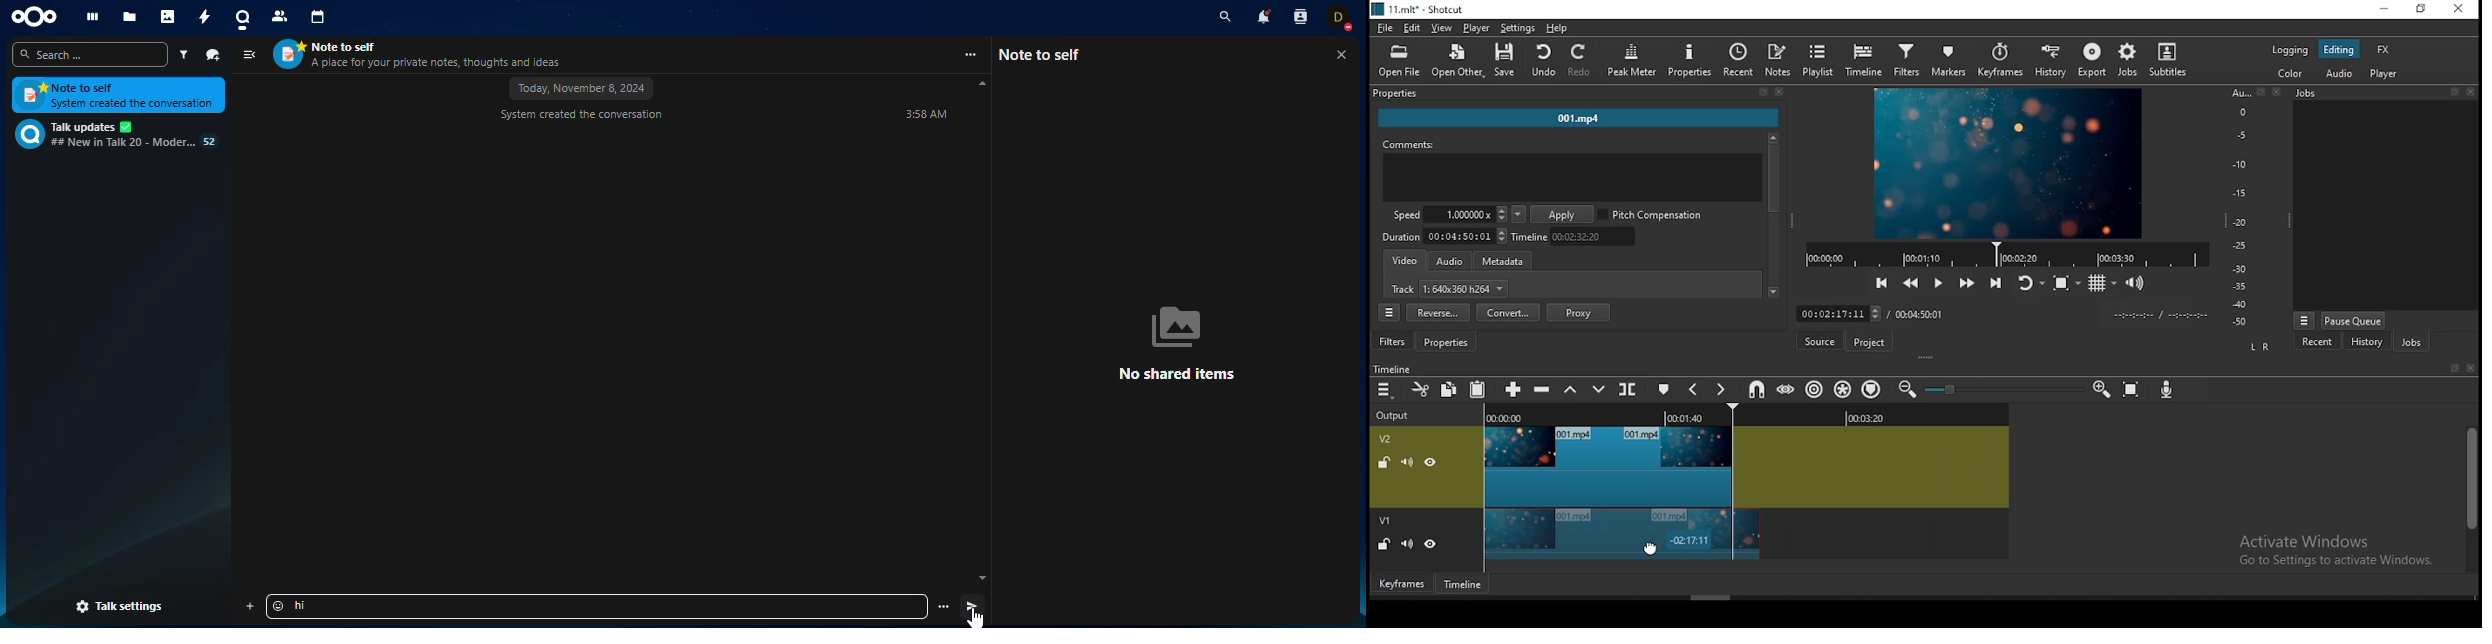 The width and height of the screenshot is (2492, 644). Describe the element at coordinates (1465, 584) in the screenshot. I see `timeline` at that location.